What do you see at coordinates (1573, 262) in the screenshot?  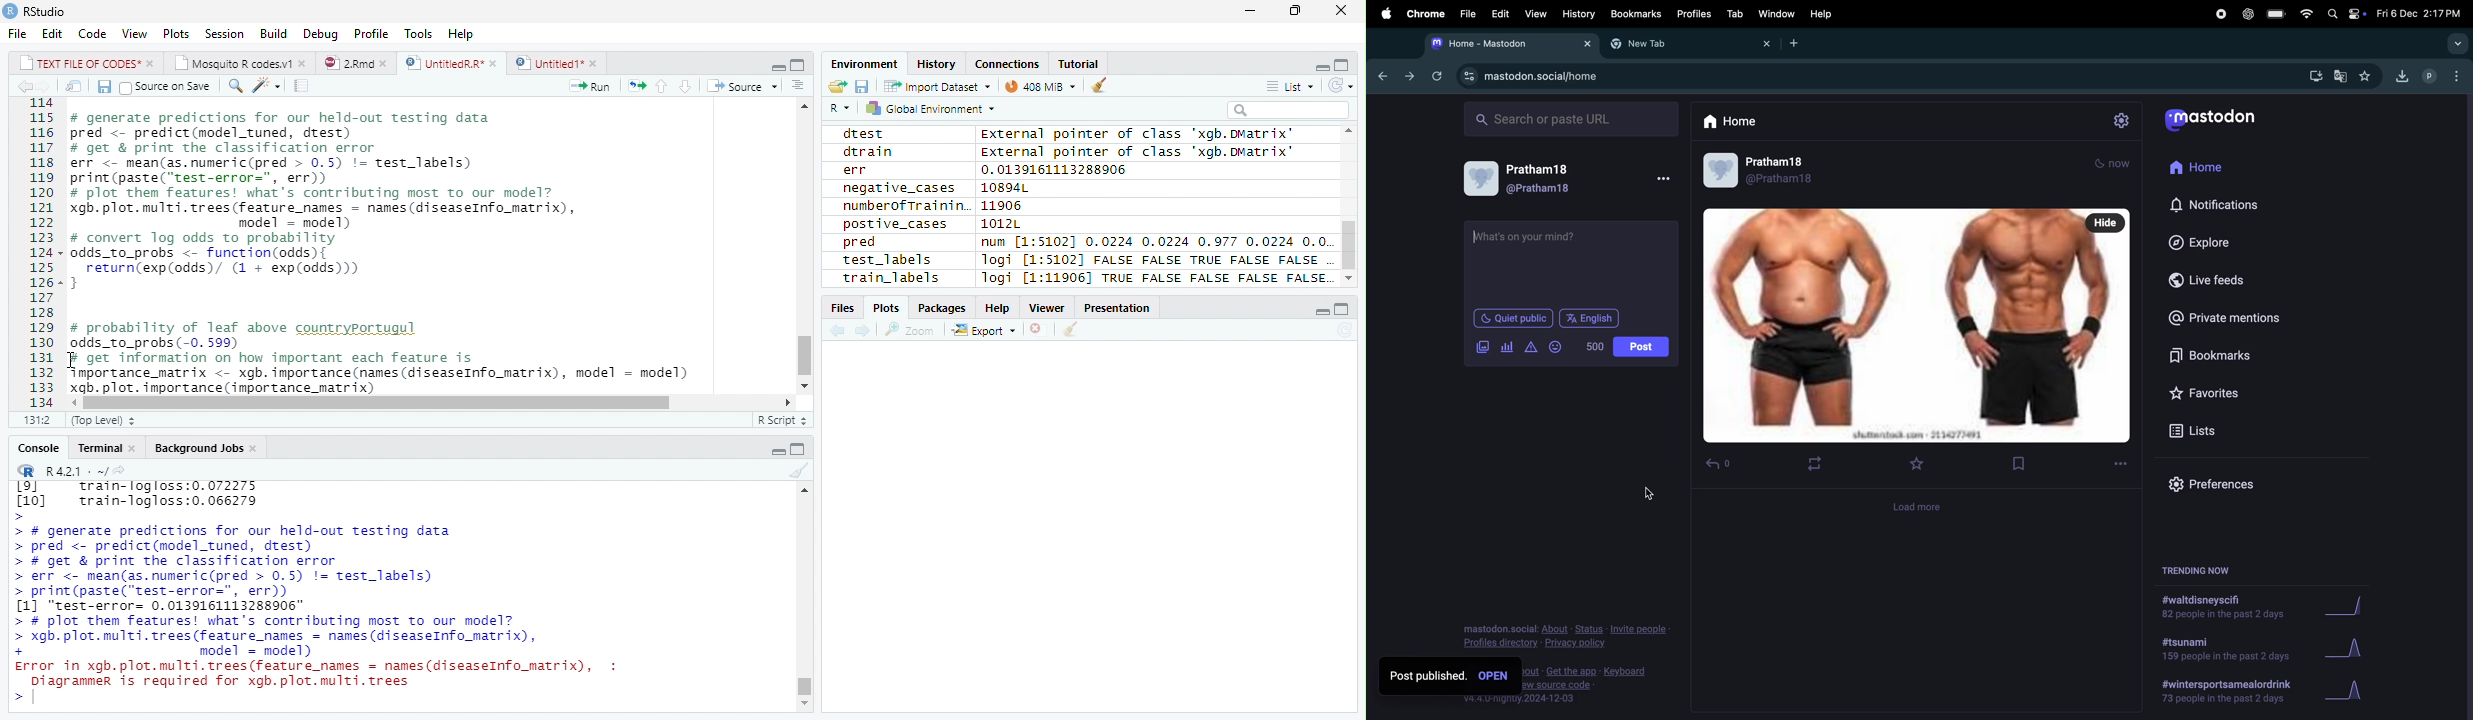 I see `text box` at bounding box center [1573, 262].